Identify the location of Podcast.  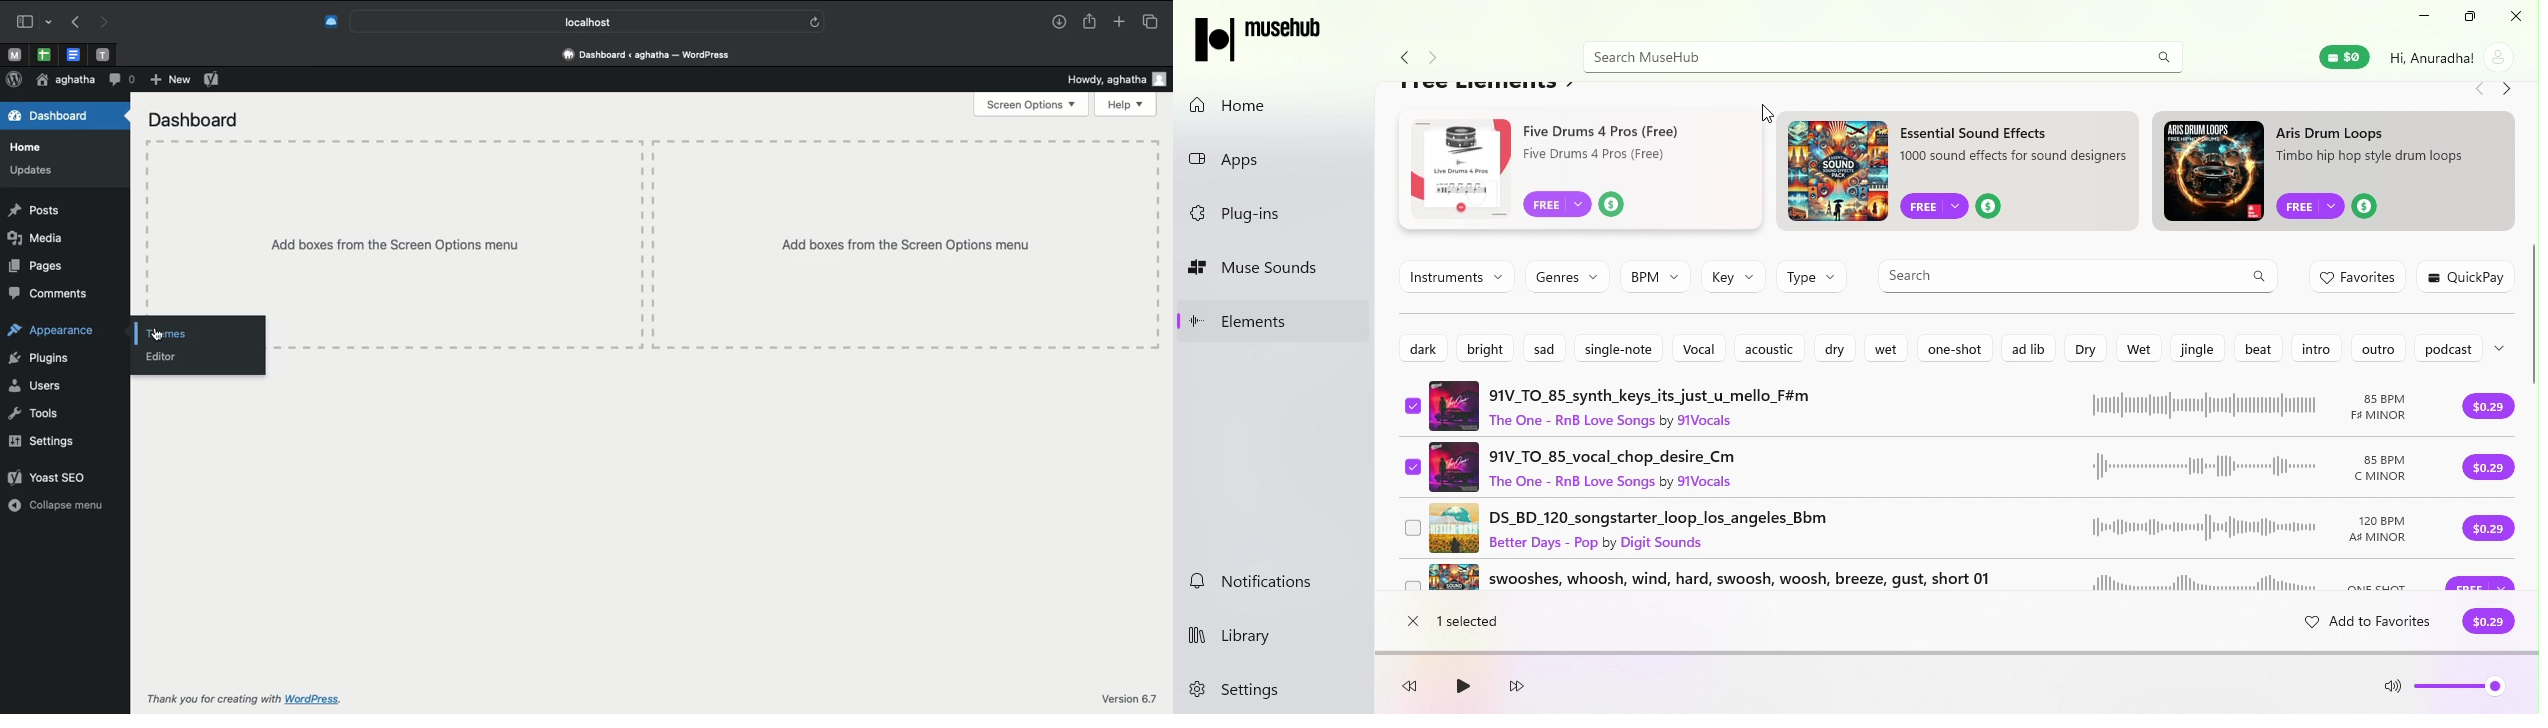
(2446, 350).